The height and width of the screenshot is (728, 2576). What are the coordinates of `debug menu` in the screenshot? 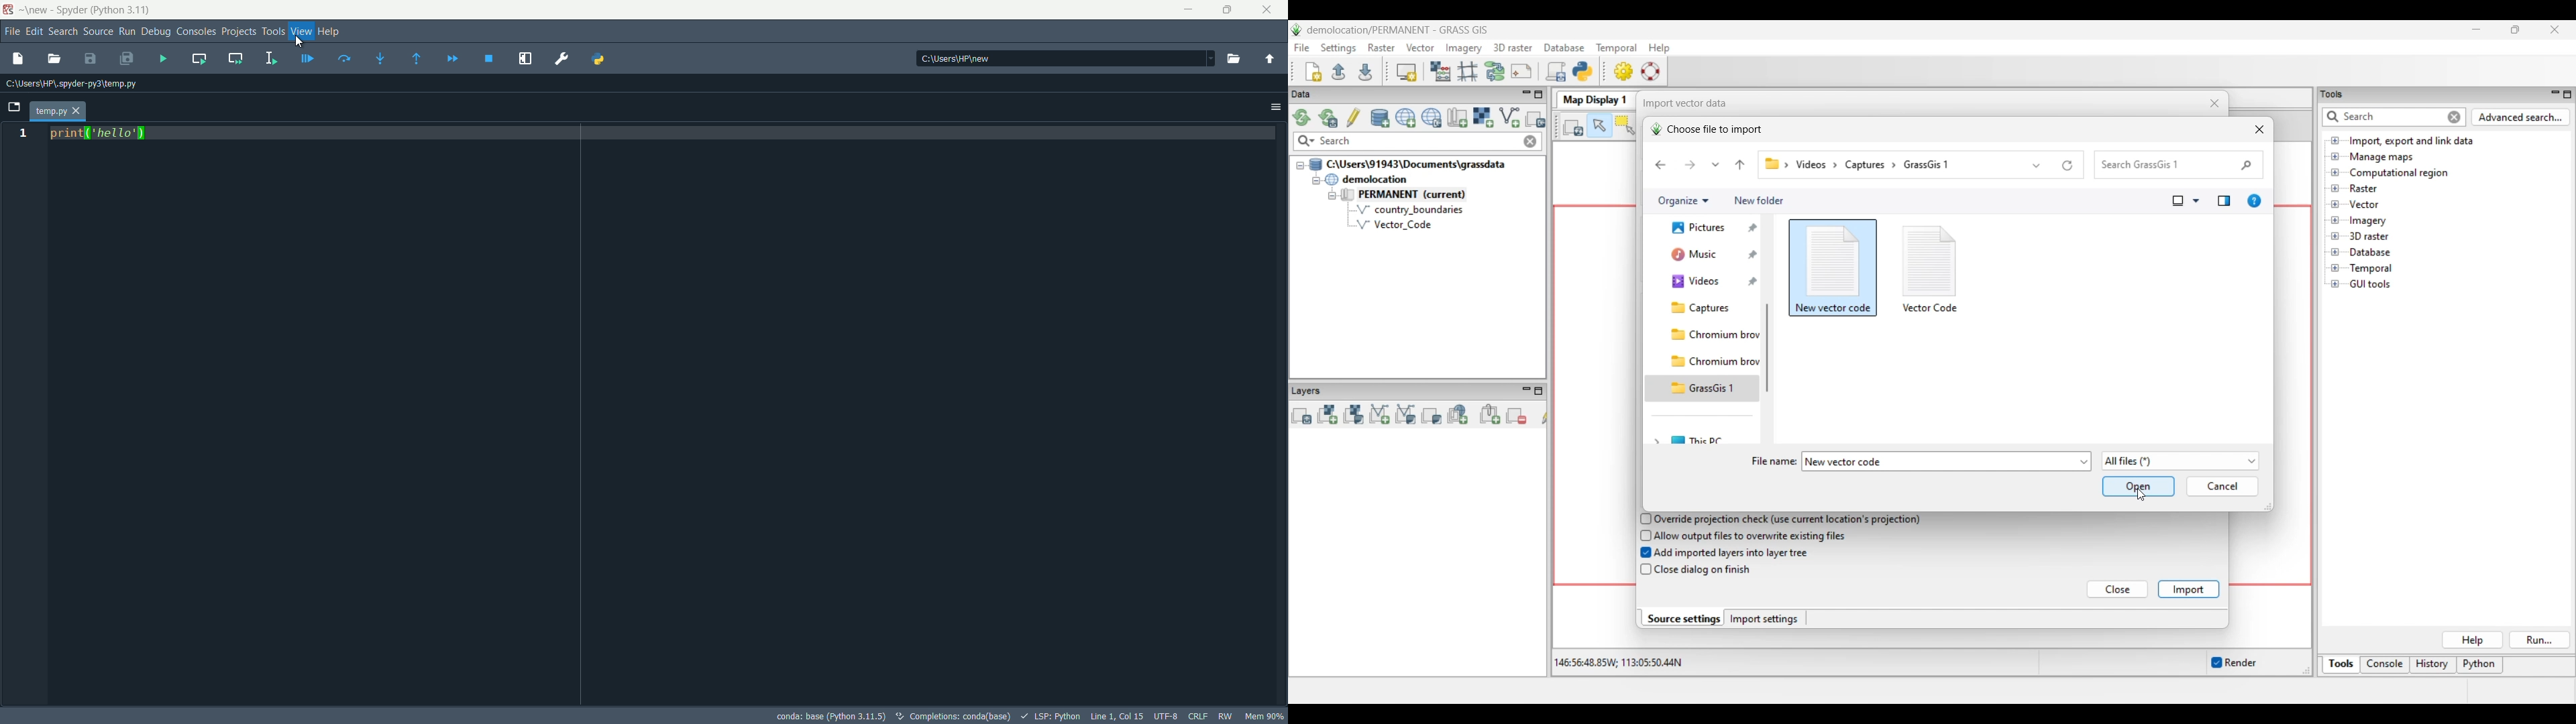 It's located at (156, 32).